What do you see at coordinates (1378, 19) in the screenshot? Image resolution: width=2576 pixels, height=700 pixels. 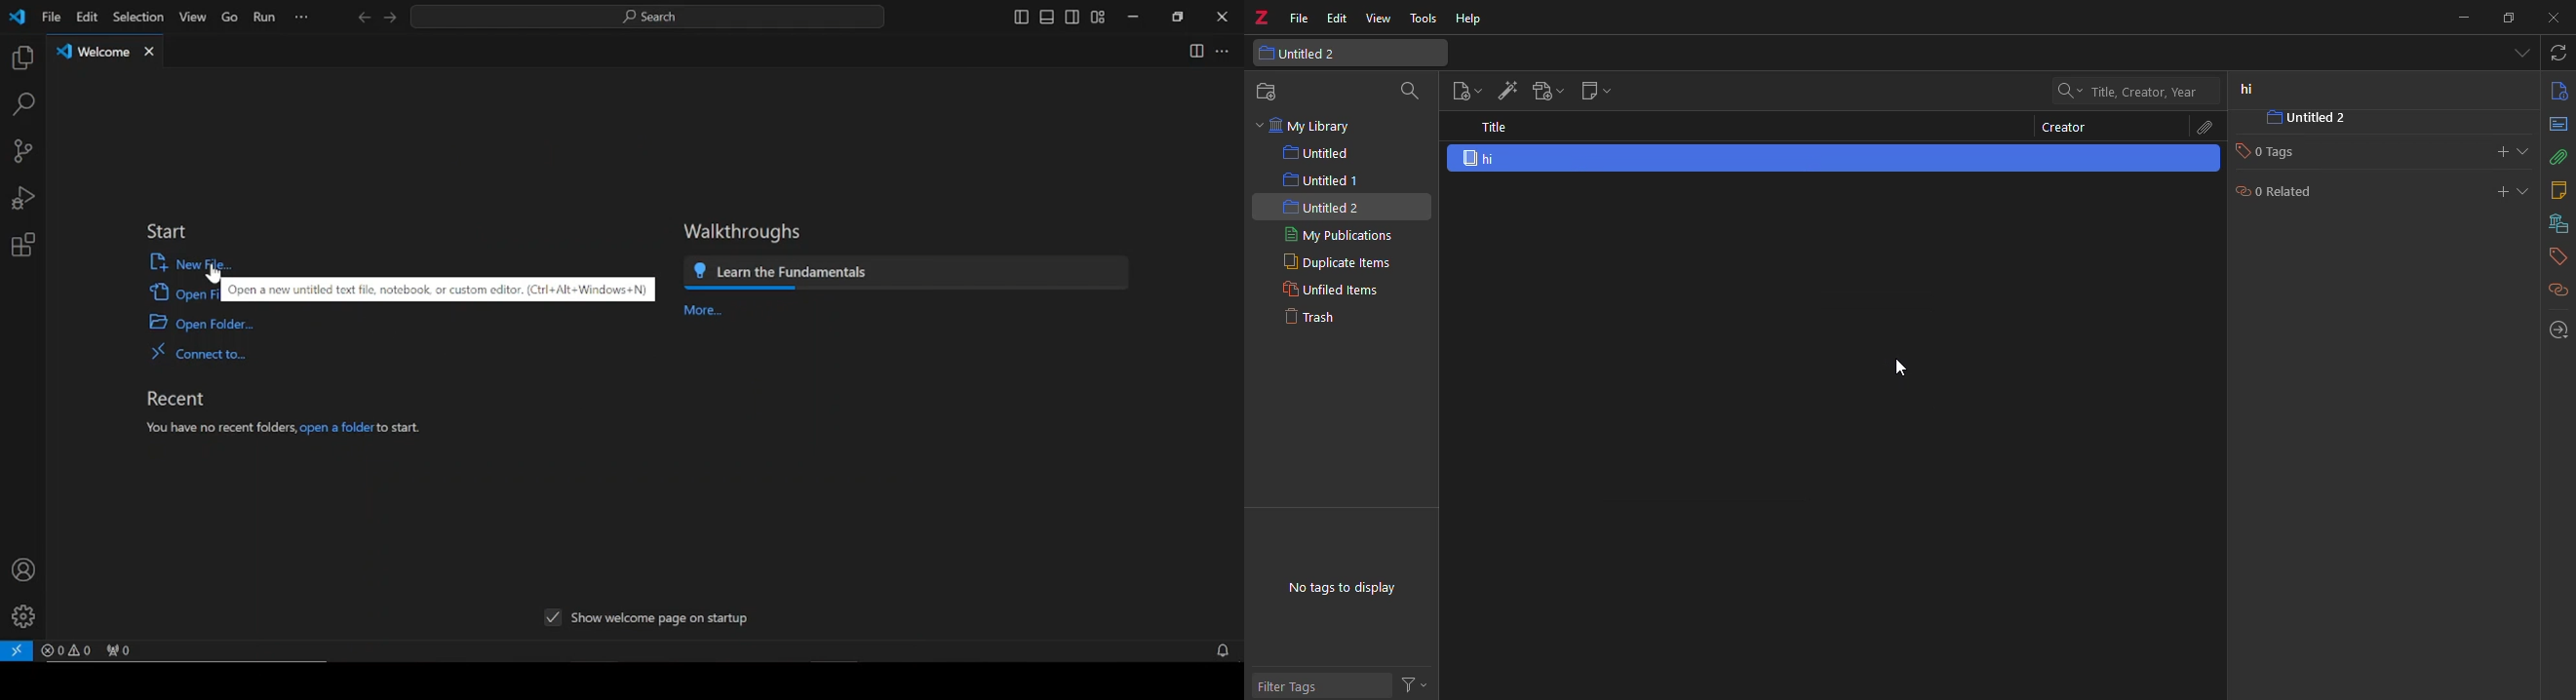 I see `view` at bounding box center [1378, 19].